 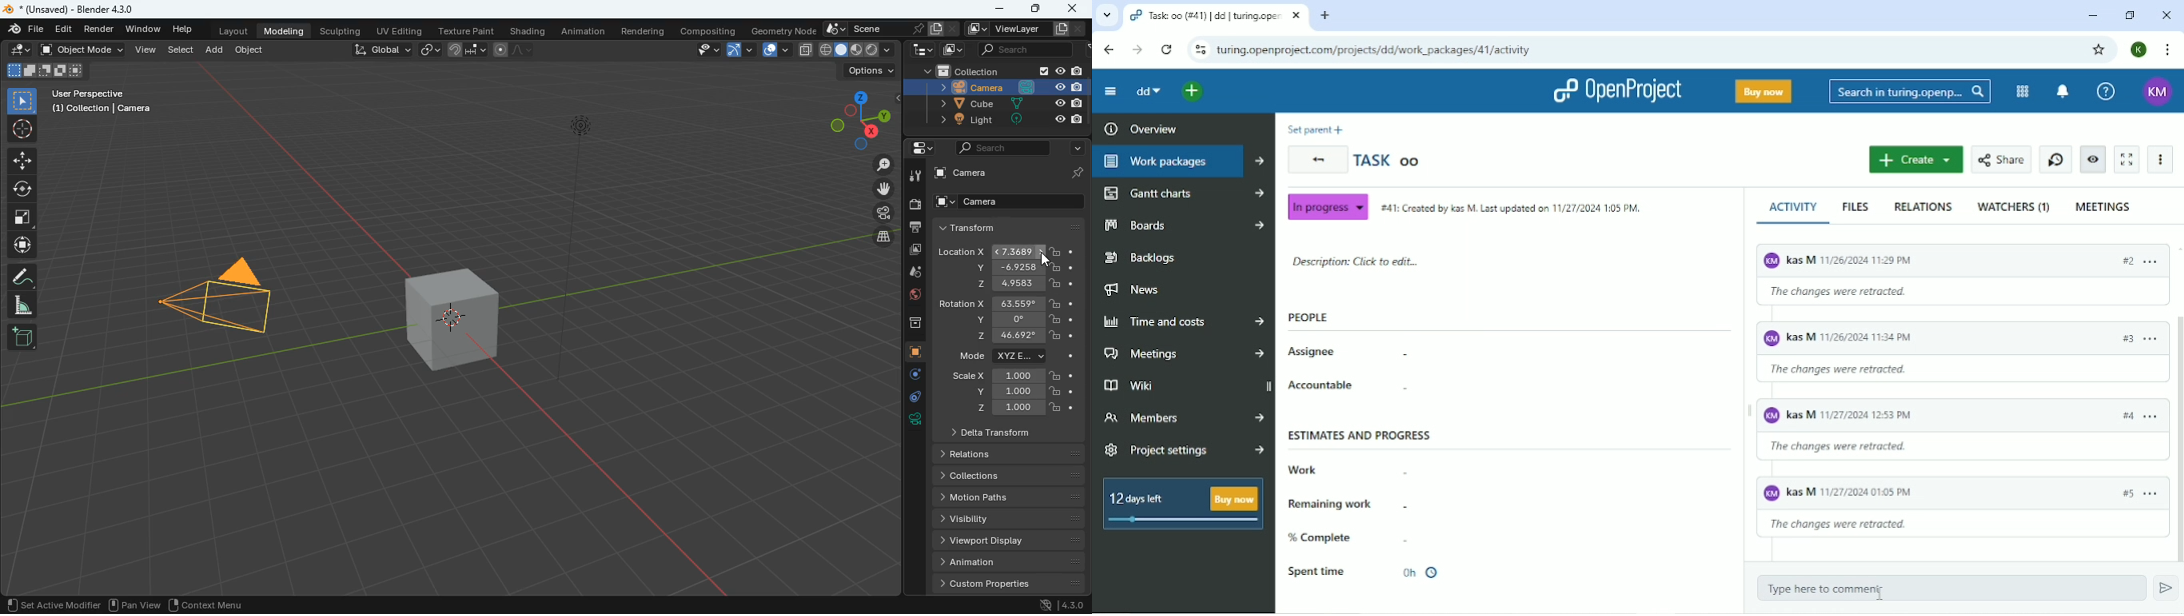 What do you see at coordinates (1897, 492) in the screenshot?
I see `KM Kas M 11/26/2024 01:05PM` at bounding box center [1897, 492].